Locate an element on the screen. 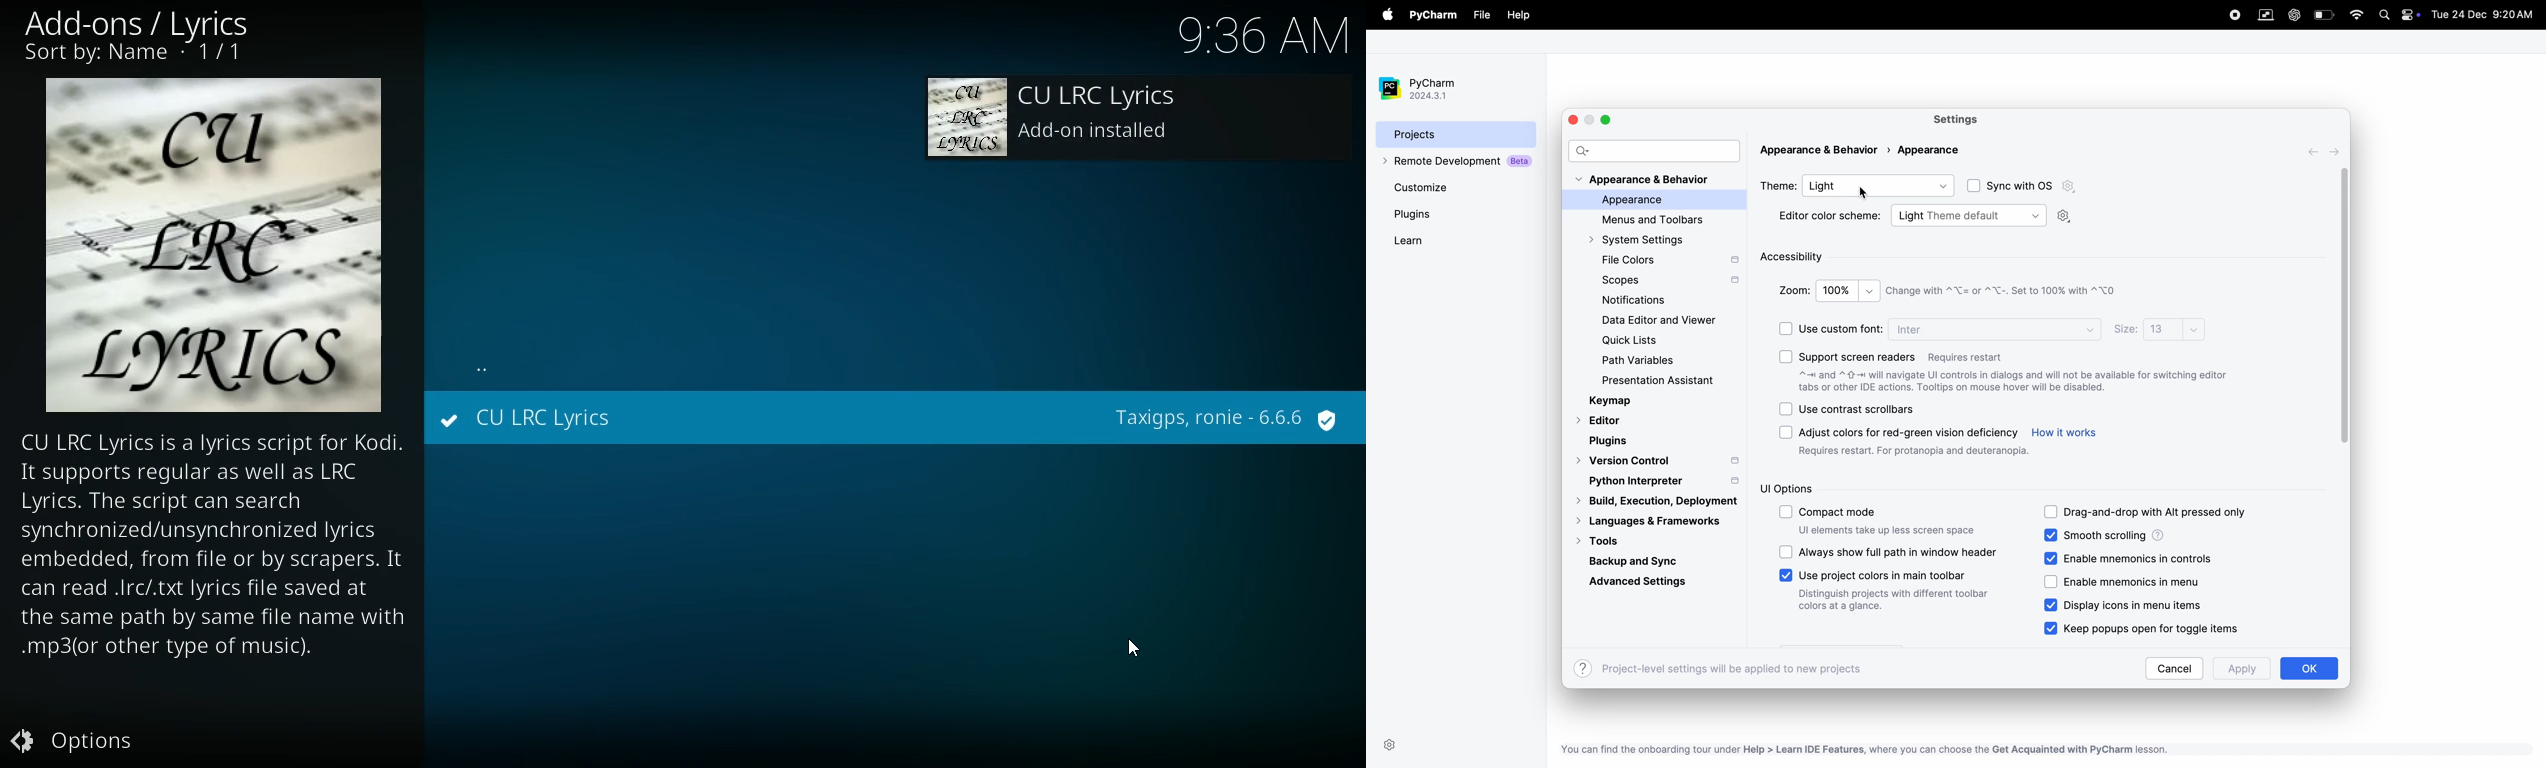  checkbox is located at coordinates (2052, 582).